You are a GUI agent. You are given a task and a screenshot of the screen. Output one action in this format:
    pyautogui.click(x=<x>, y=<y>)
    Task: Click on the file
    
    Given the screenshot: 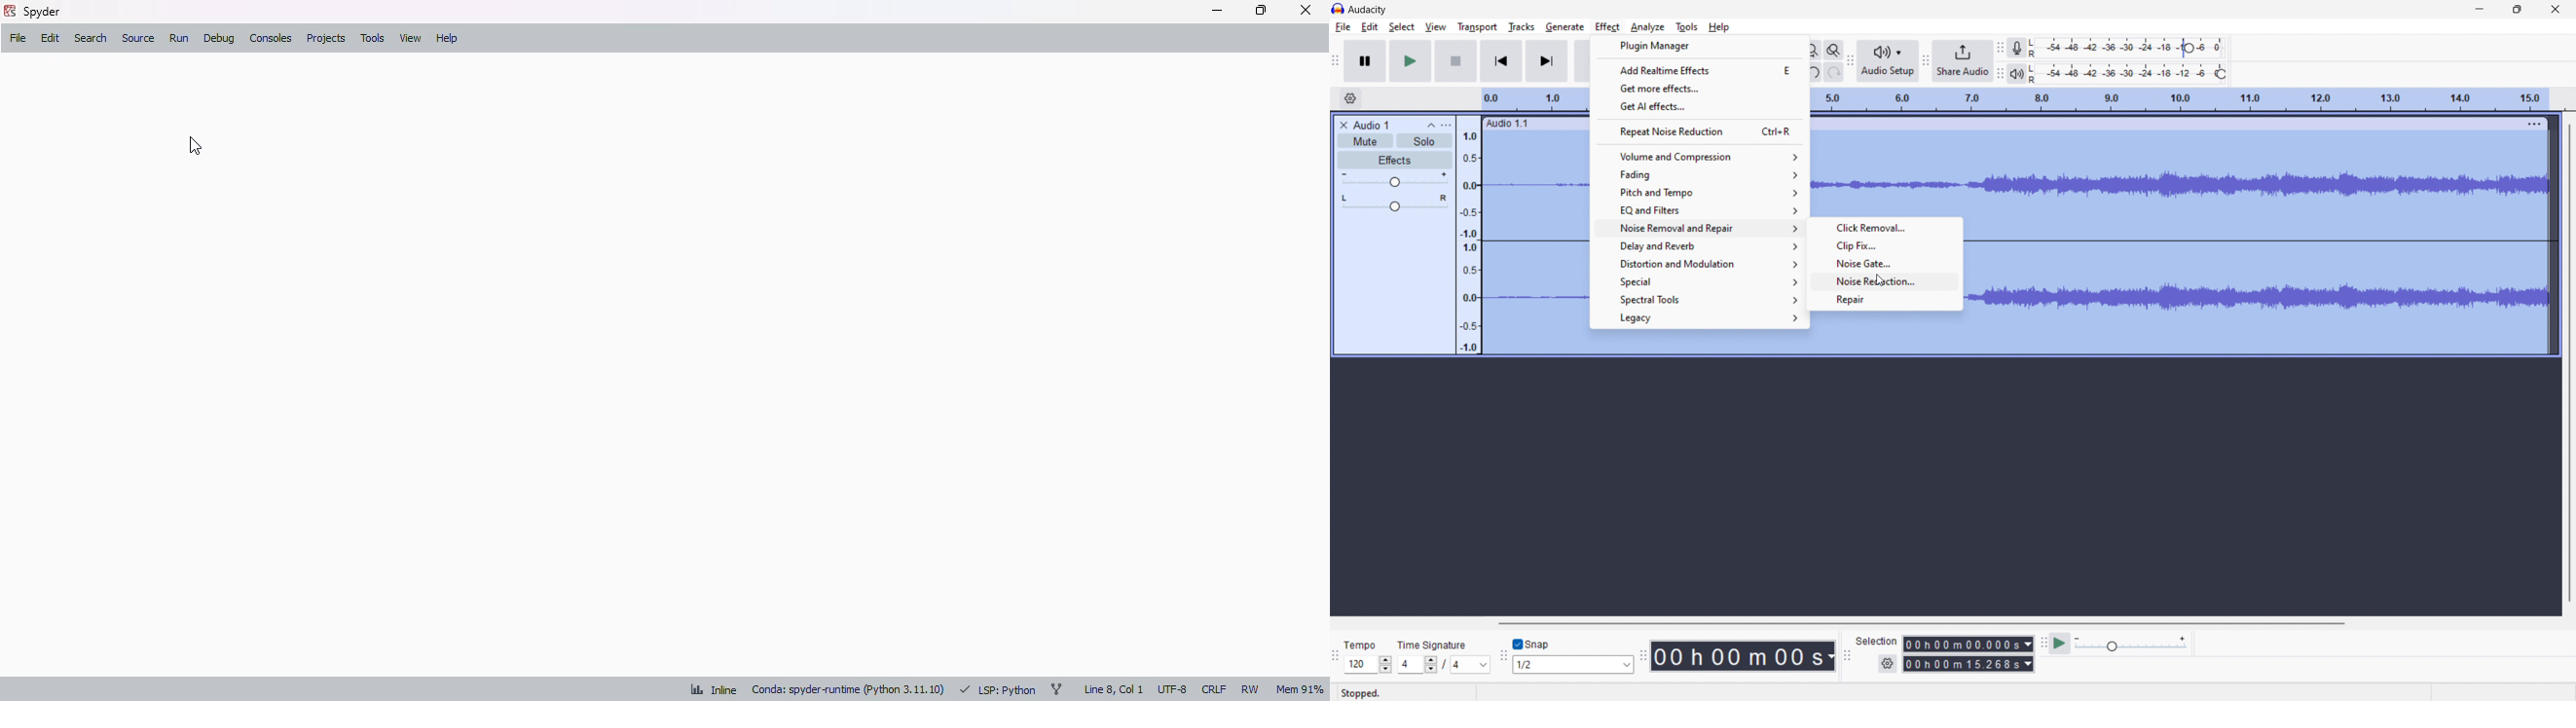 What is the action you would take?
    pyautogui.click(x=18, y=37)
    